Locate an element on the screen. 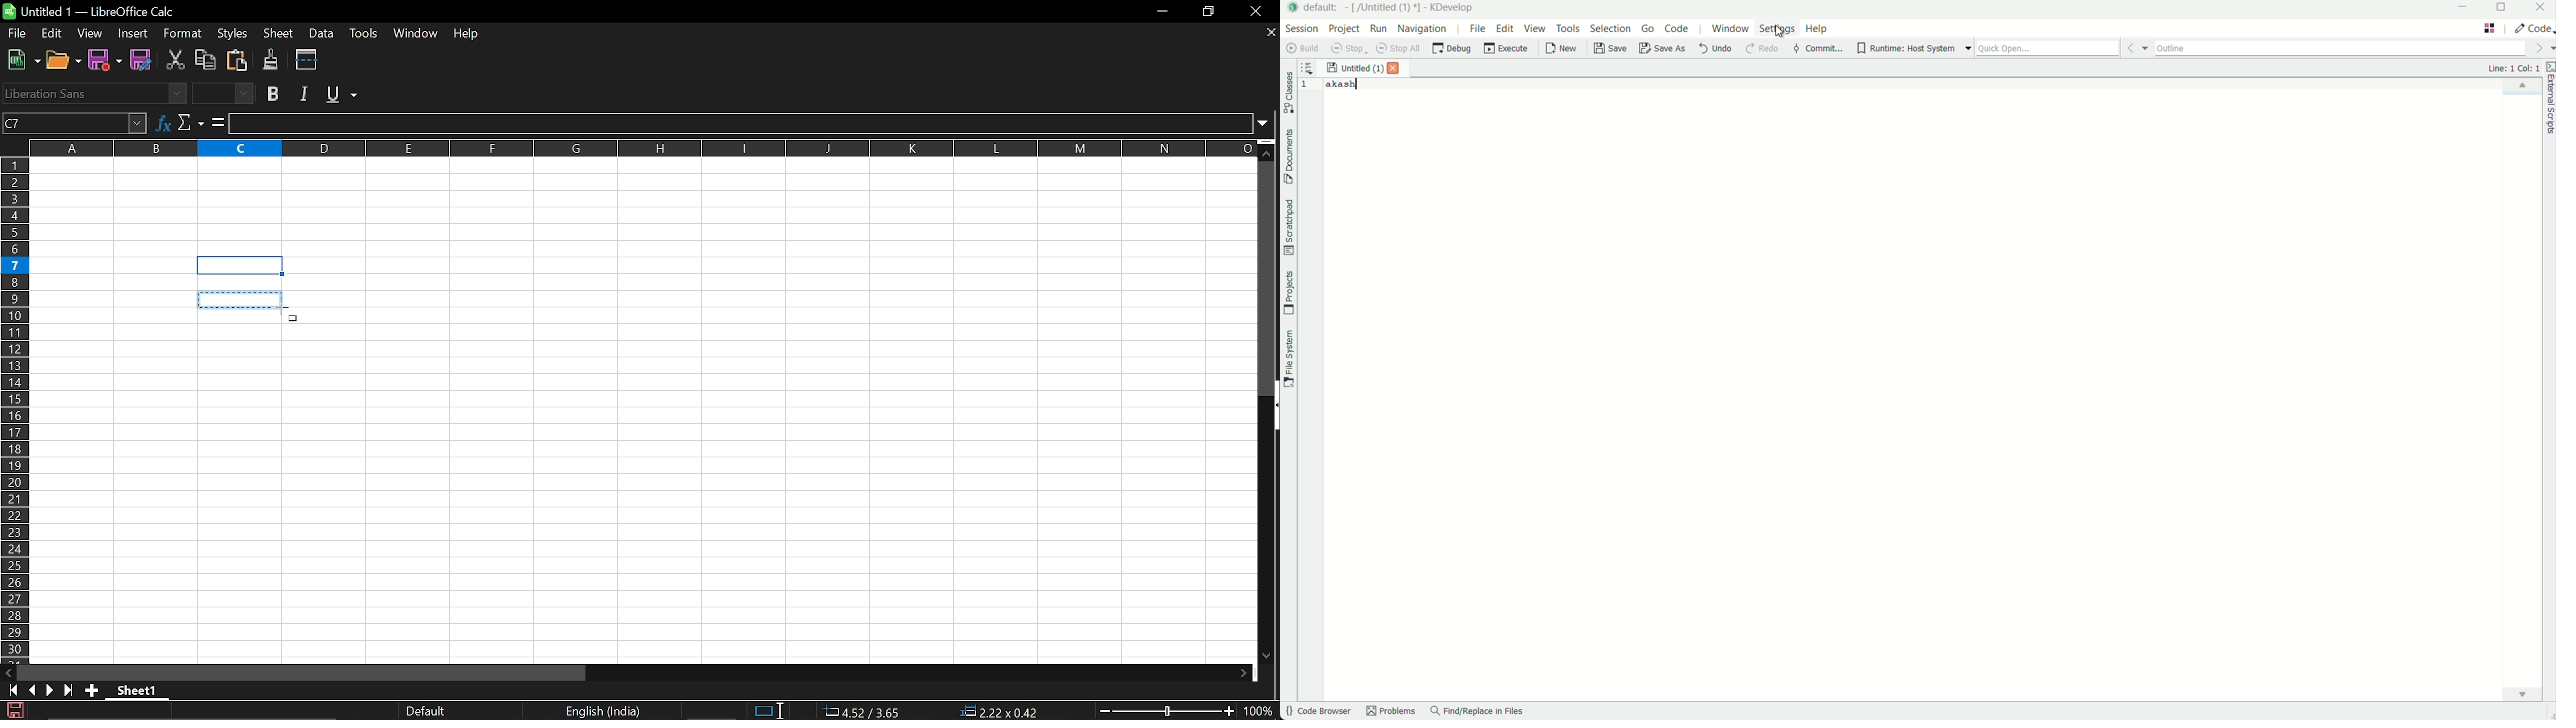 This screenshot has width=2576, height=728. Formula standard selection is located at coordinates (938, 712).